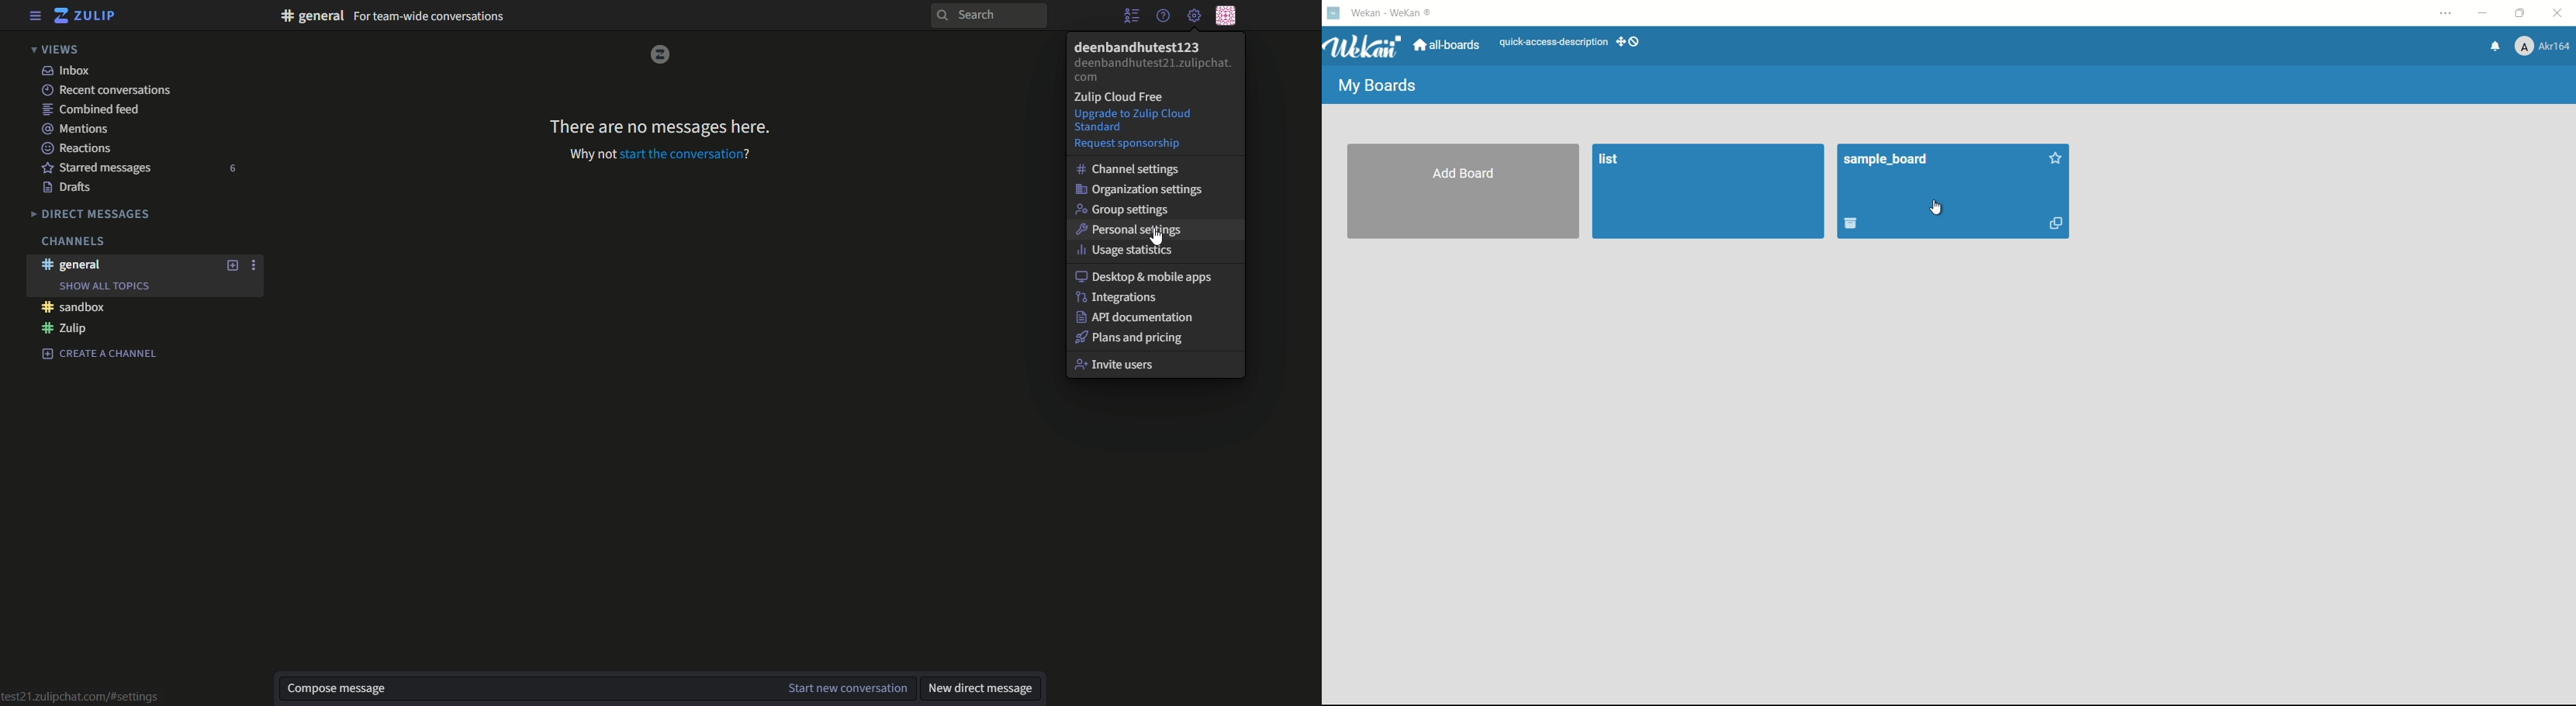 Image resolution: width=2576 pixels, height=728 pixels. I want to click on options, so click(257, 266).